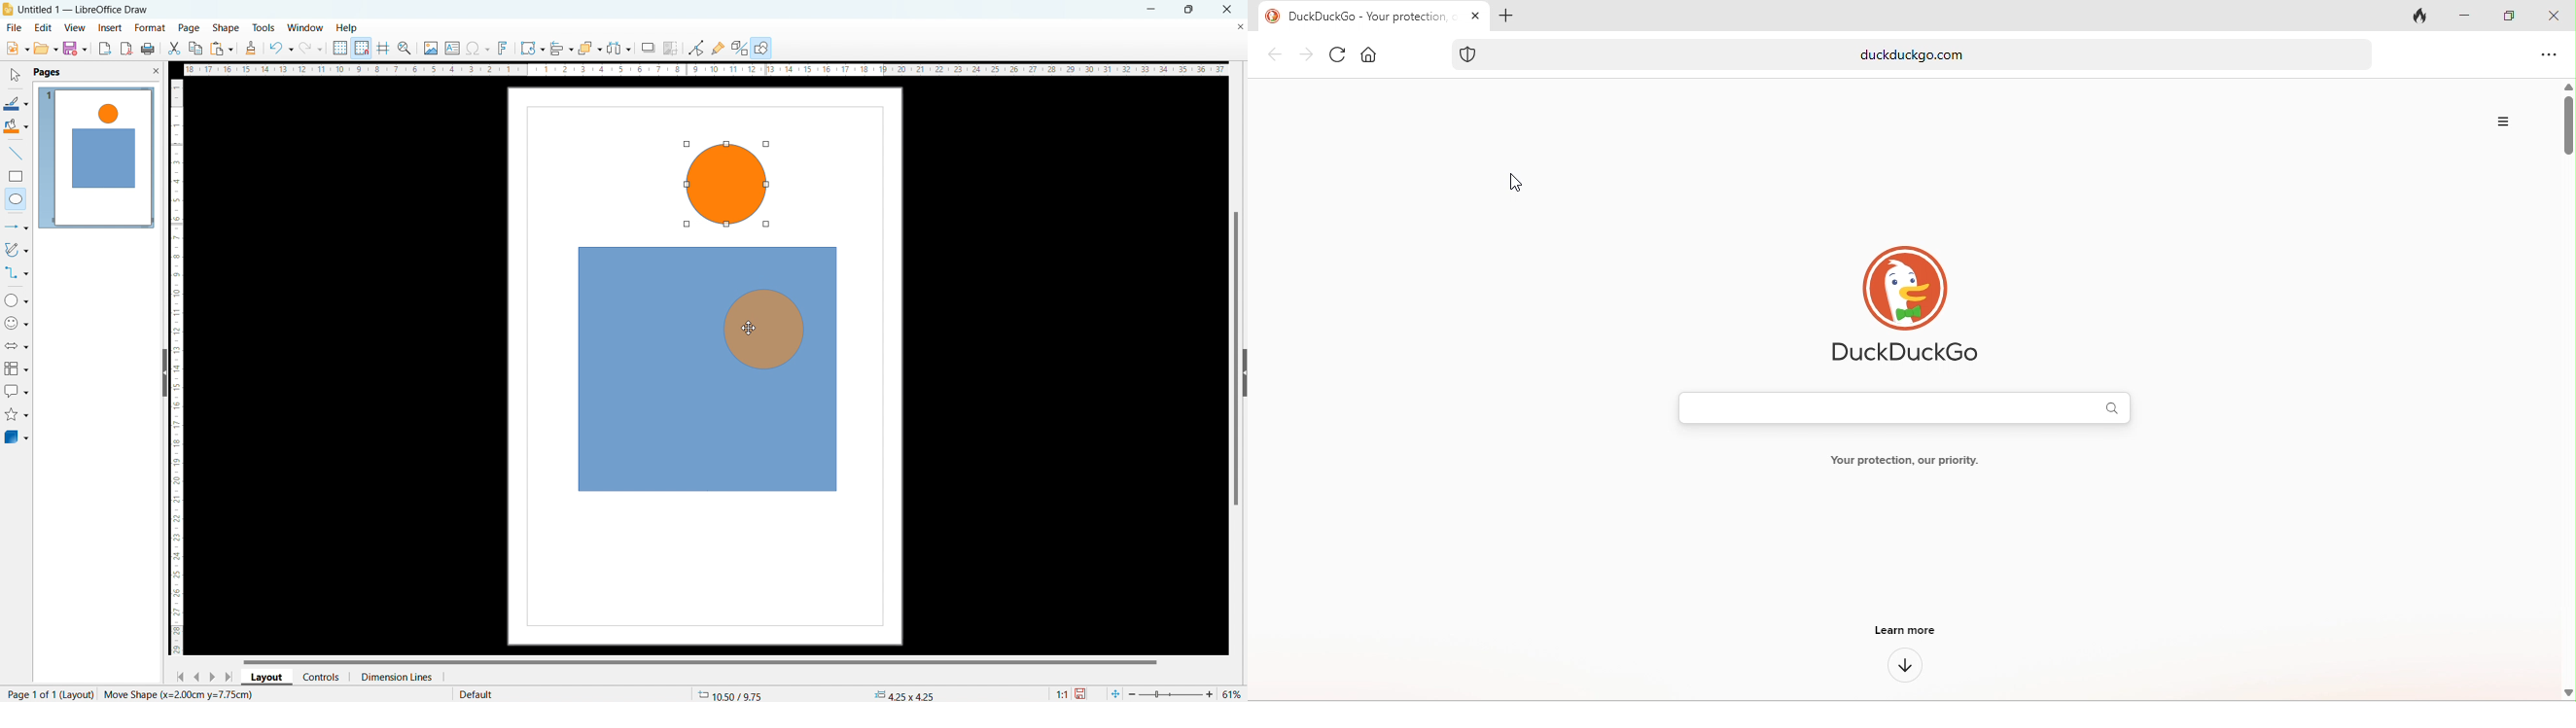 The height and width of the screenshot is (728, 2576). I want to click on go to previous page, so click(197, 675).